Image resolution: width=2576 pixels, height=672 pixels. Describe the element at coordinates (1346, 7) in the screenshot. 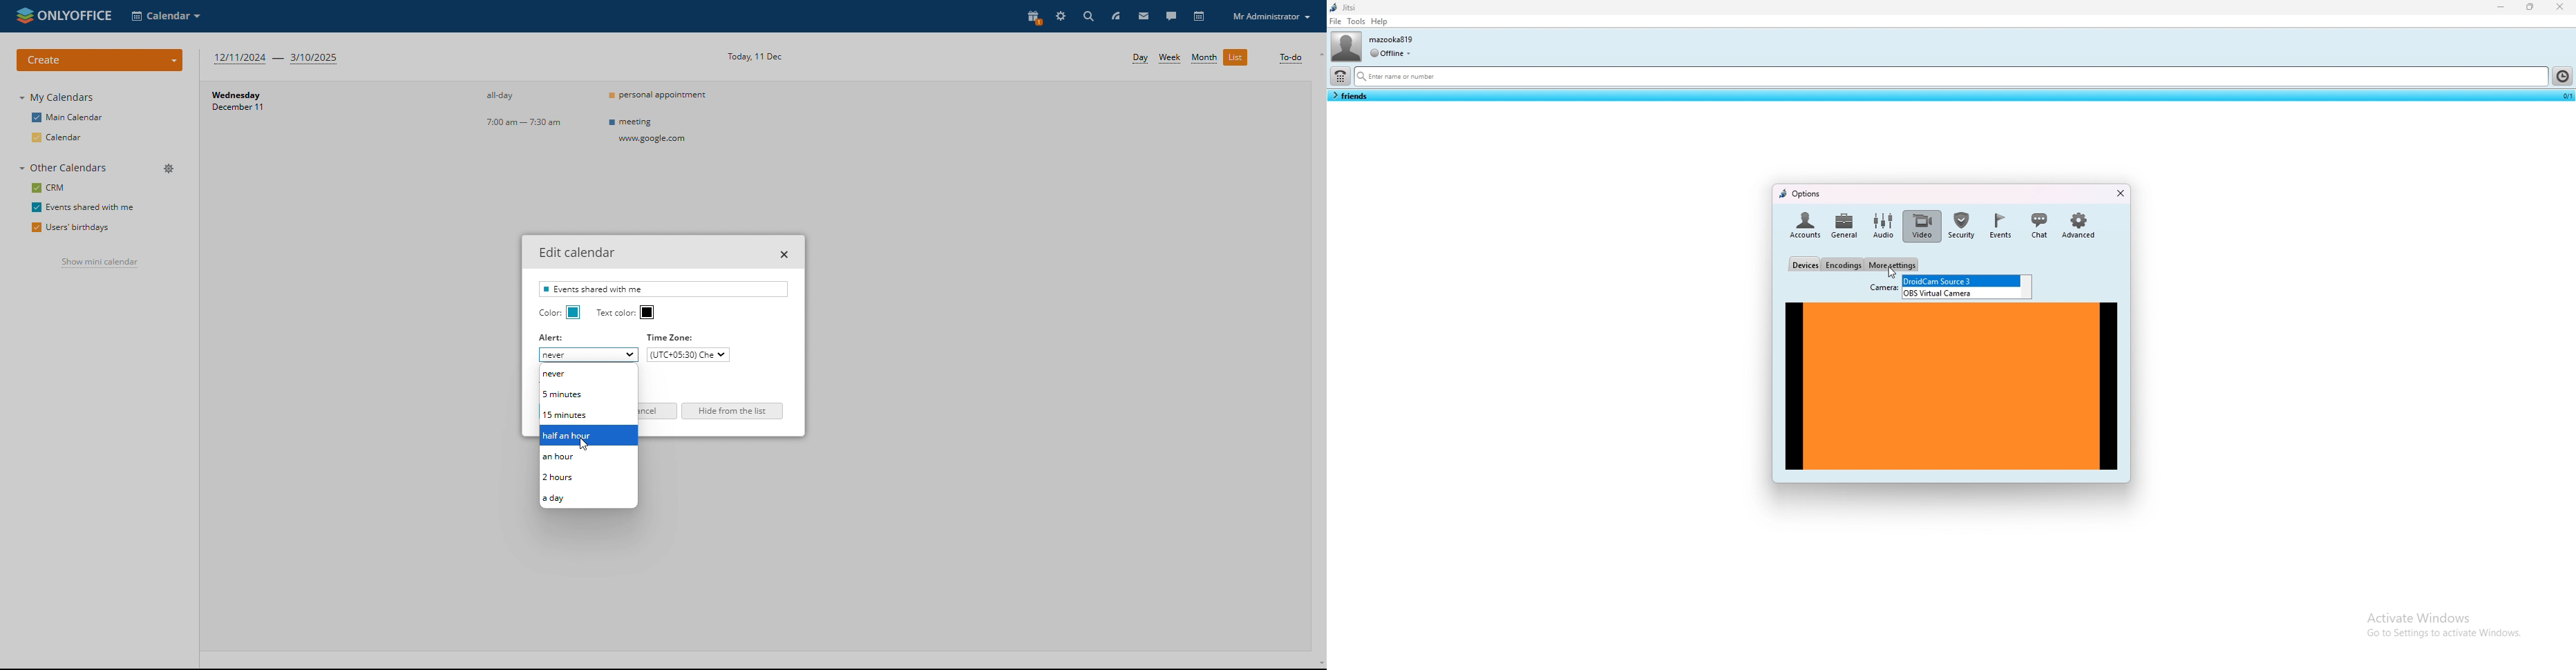

I see `jitsi` at that location.